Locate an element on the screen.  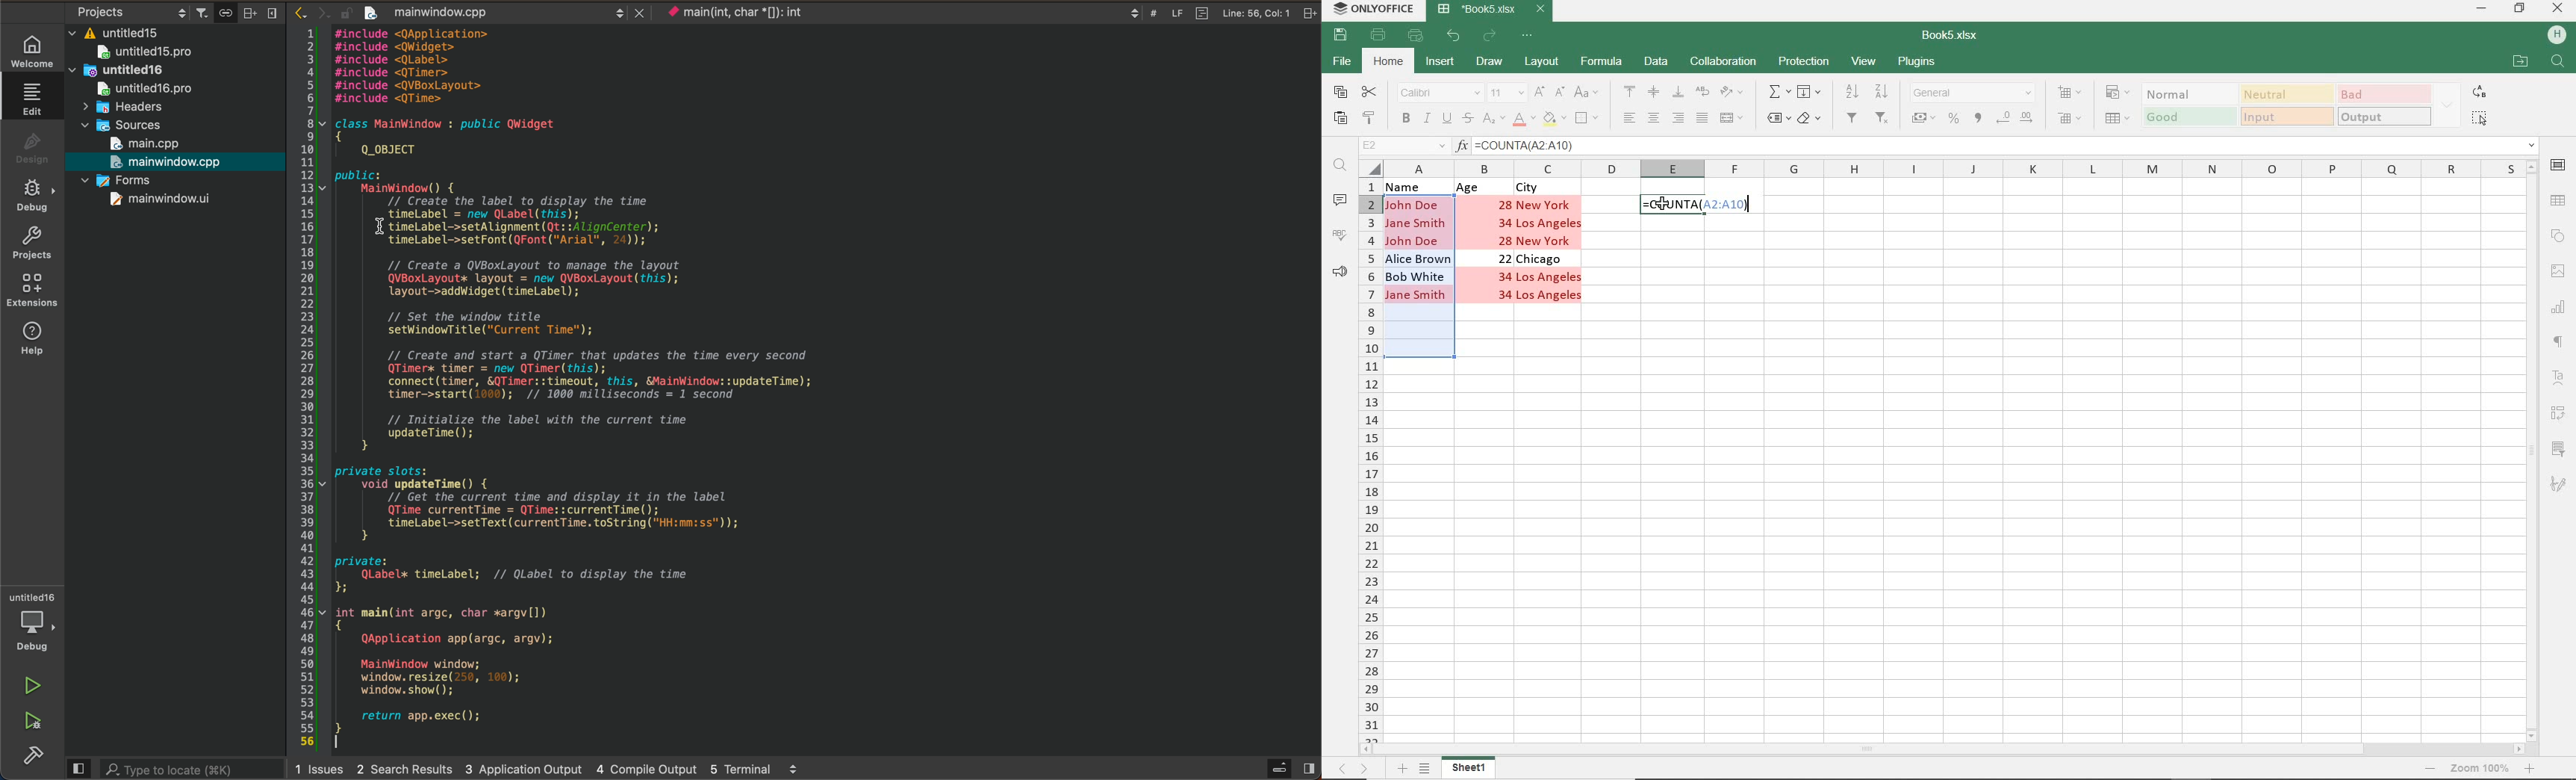
LAYOUT is located at coordinates (1542, 63).